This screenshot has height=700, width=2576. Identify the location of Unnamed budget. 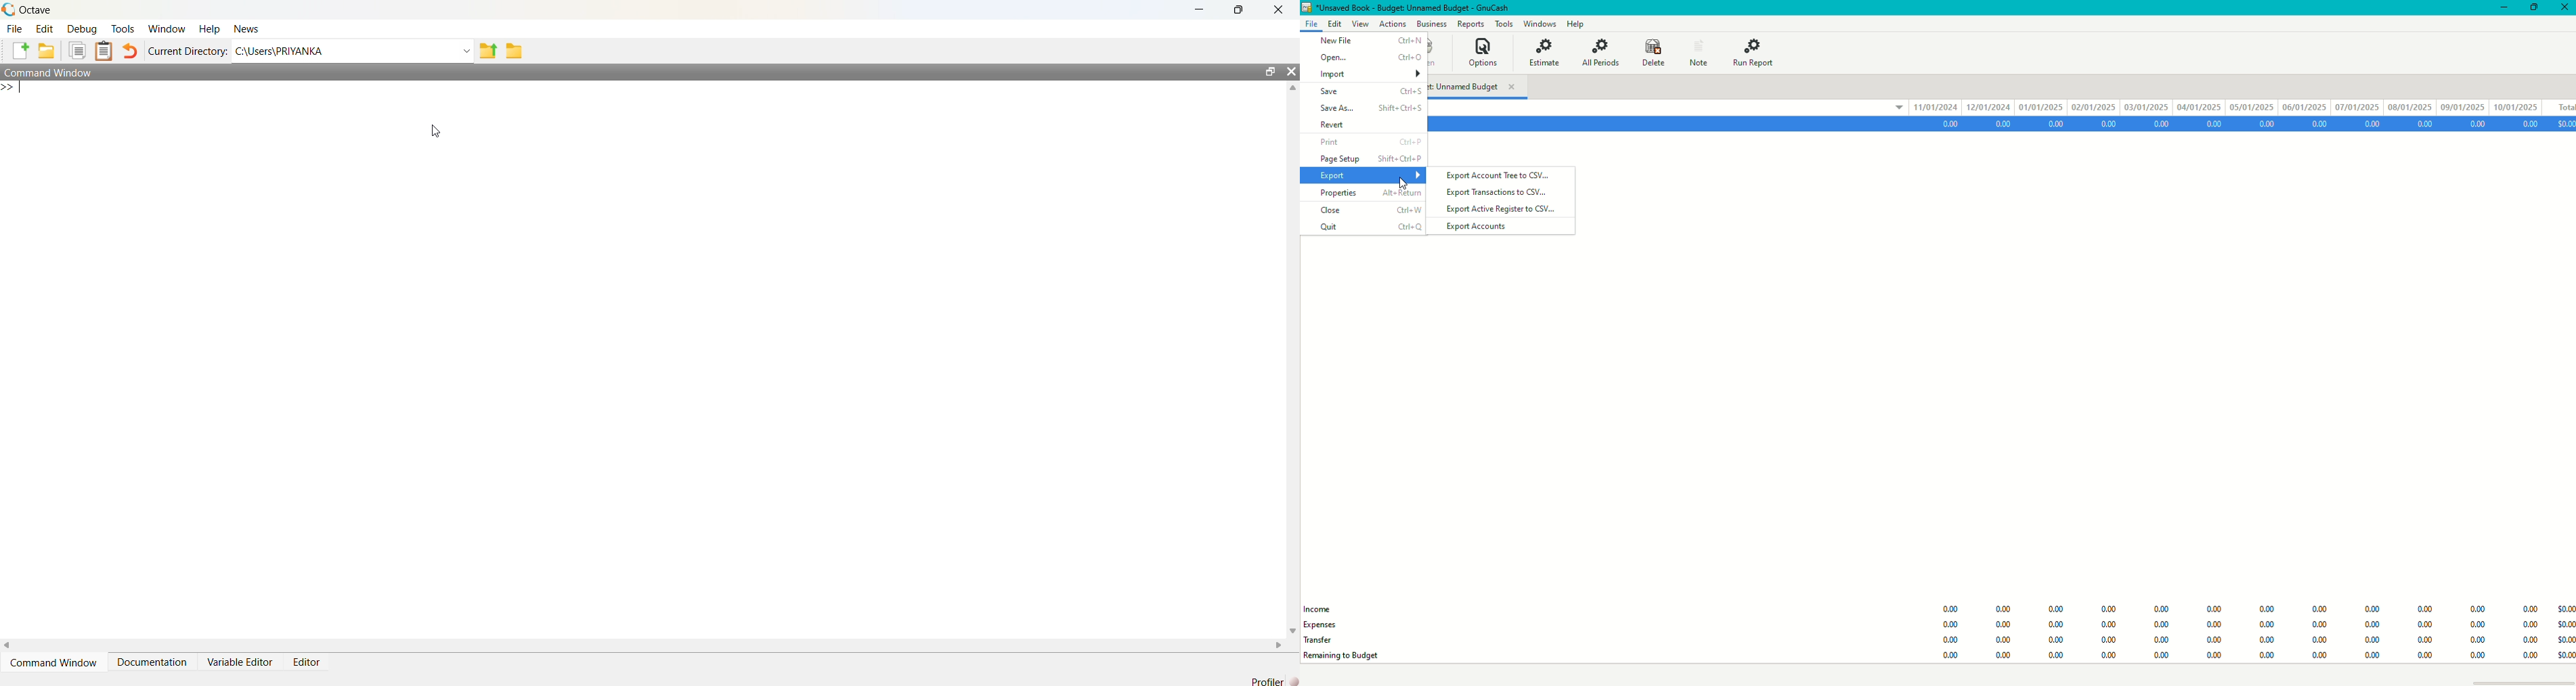
(1479, 85).